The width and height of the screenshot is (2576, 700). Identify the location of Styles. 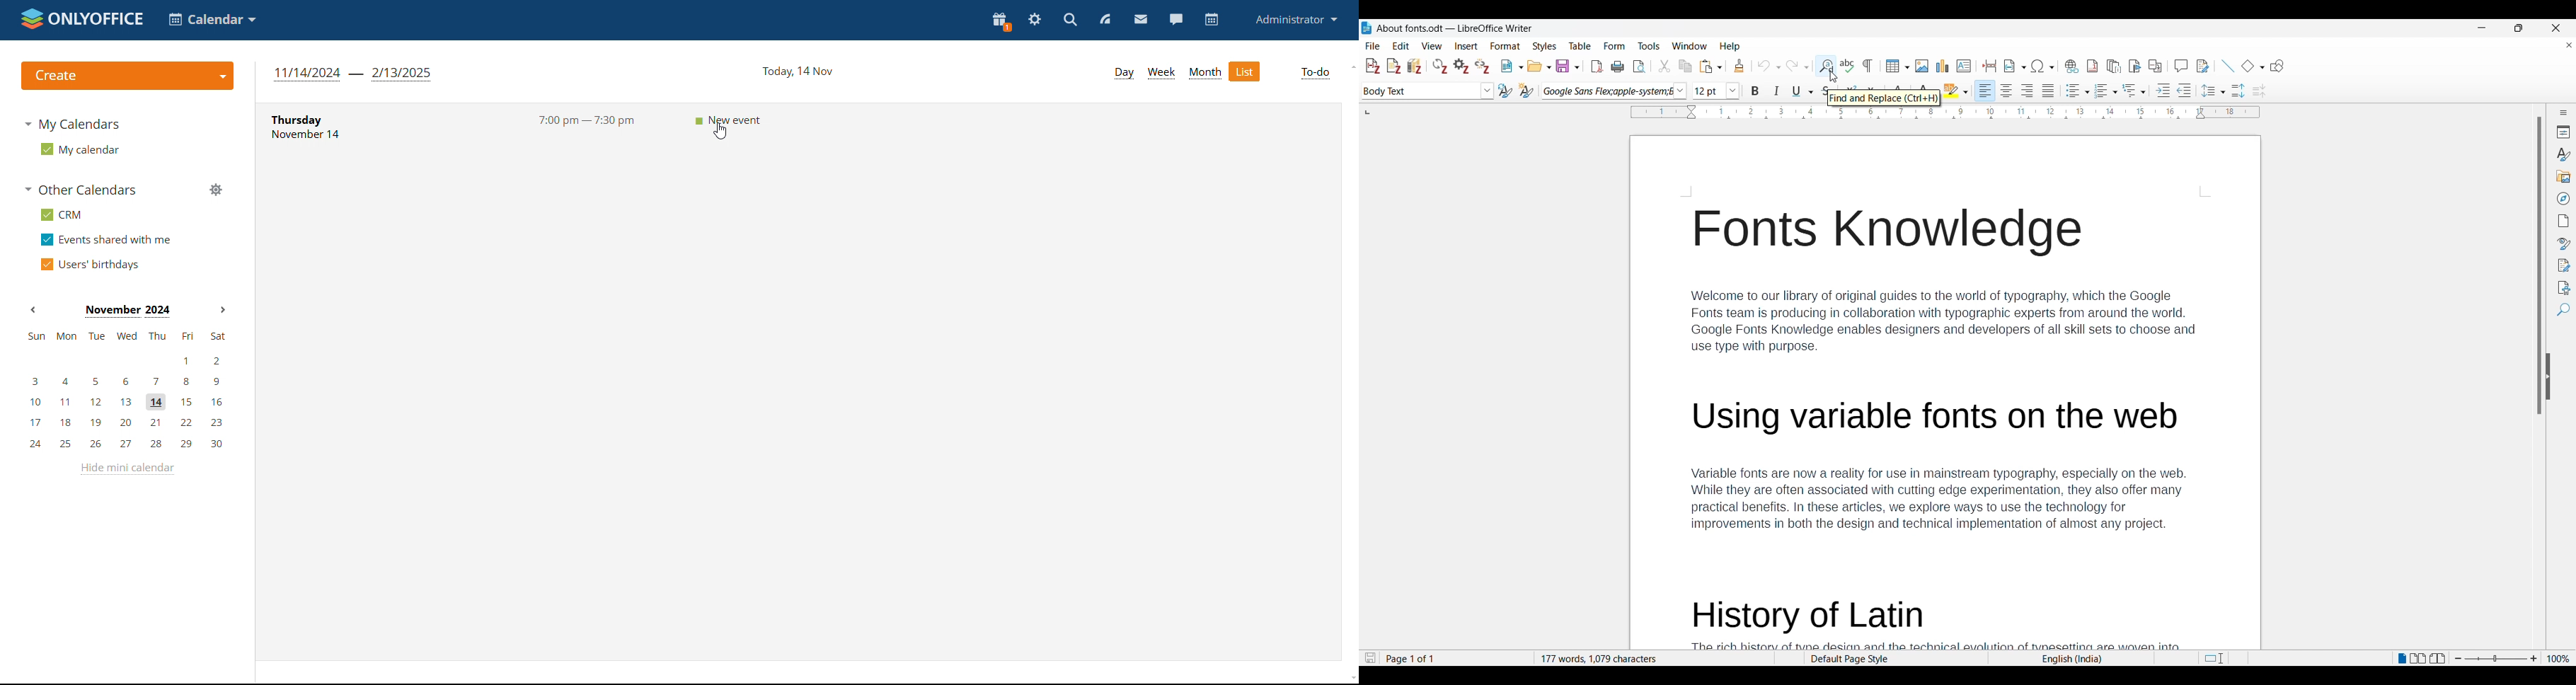
(2563, 154).